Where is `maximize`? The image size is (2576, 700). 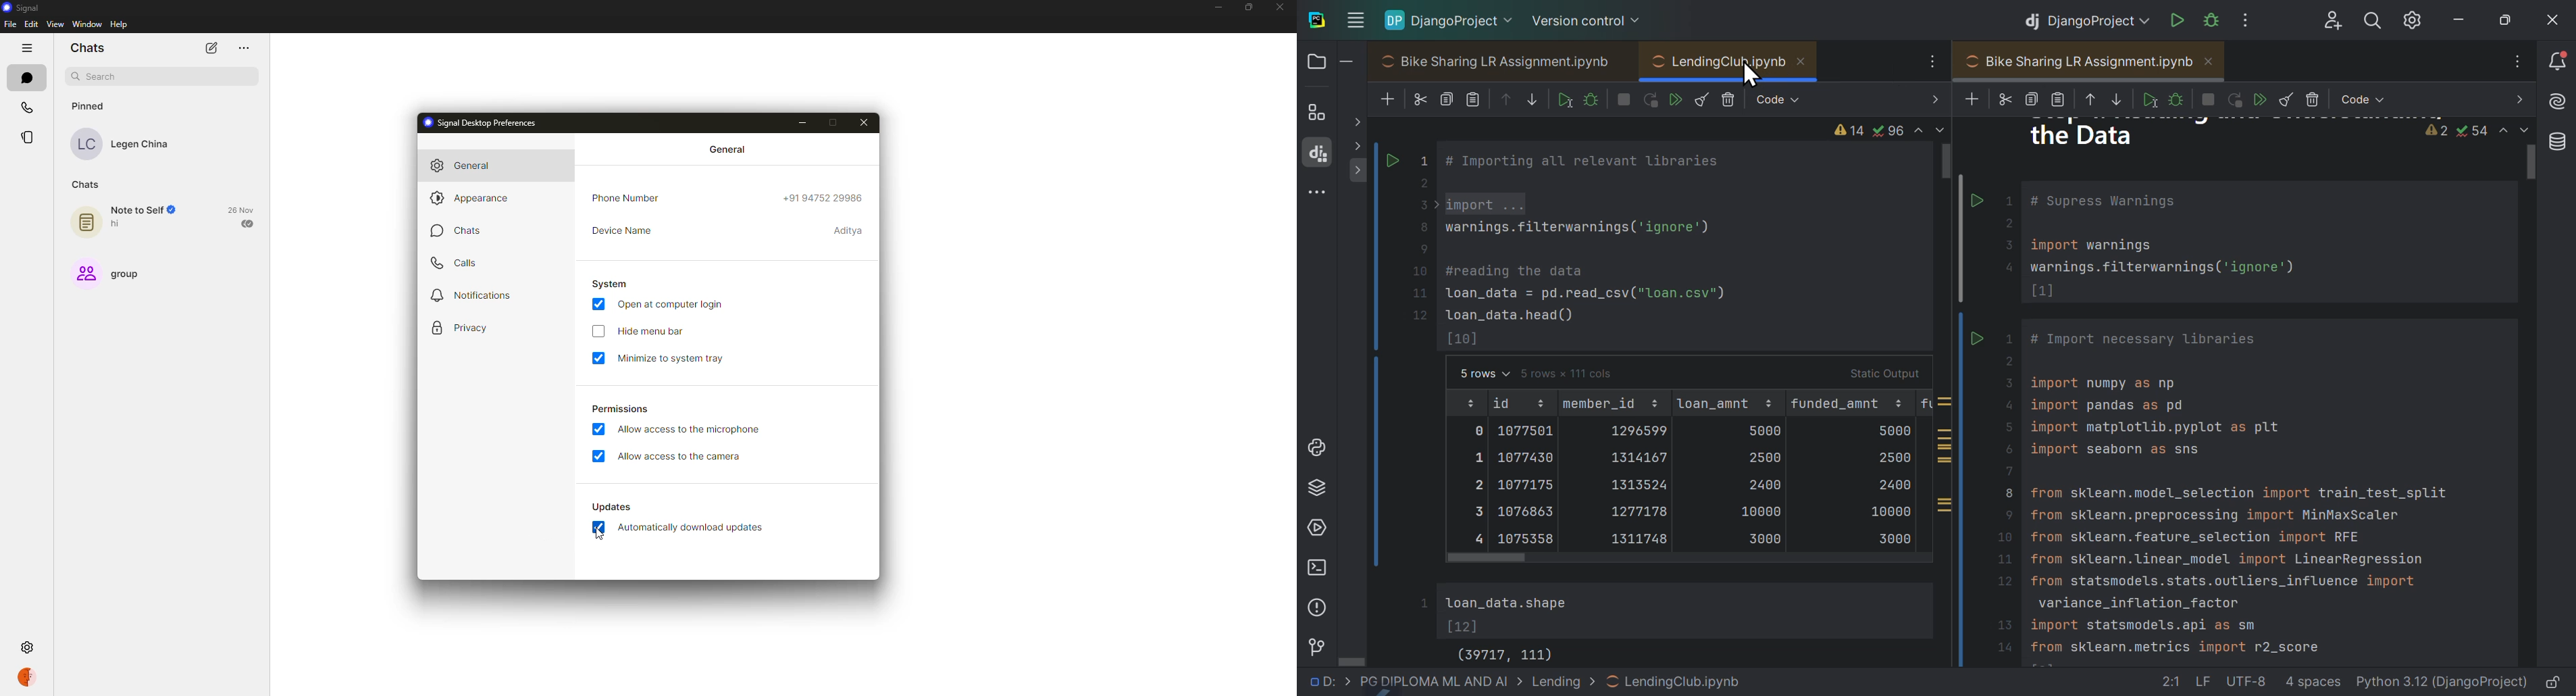 maximize is located at coordinates (831, 123).